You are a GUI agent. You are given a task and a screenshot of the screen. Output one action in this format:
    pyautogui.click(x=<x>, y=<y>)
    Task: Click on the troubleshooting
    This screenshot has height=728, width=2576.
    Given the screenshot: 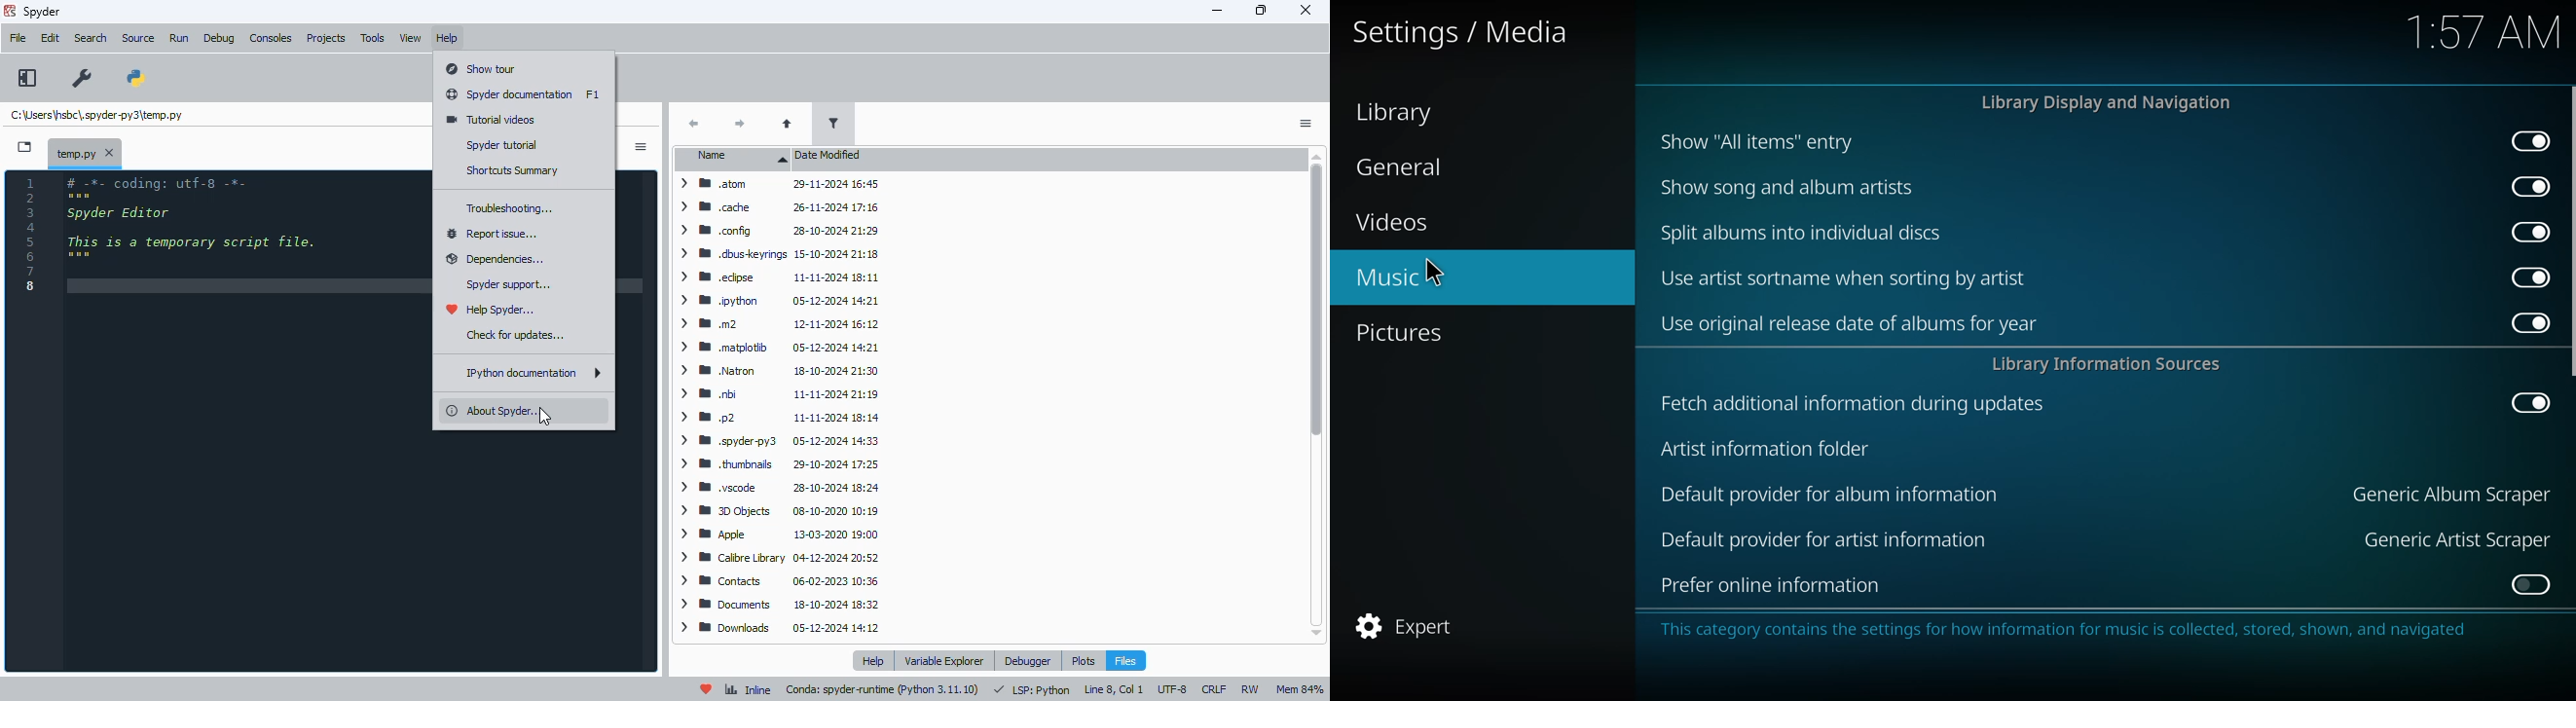 What is the action you would take?
    pyautogui.click(x=511, y=208)
    